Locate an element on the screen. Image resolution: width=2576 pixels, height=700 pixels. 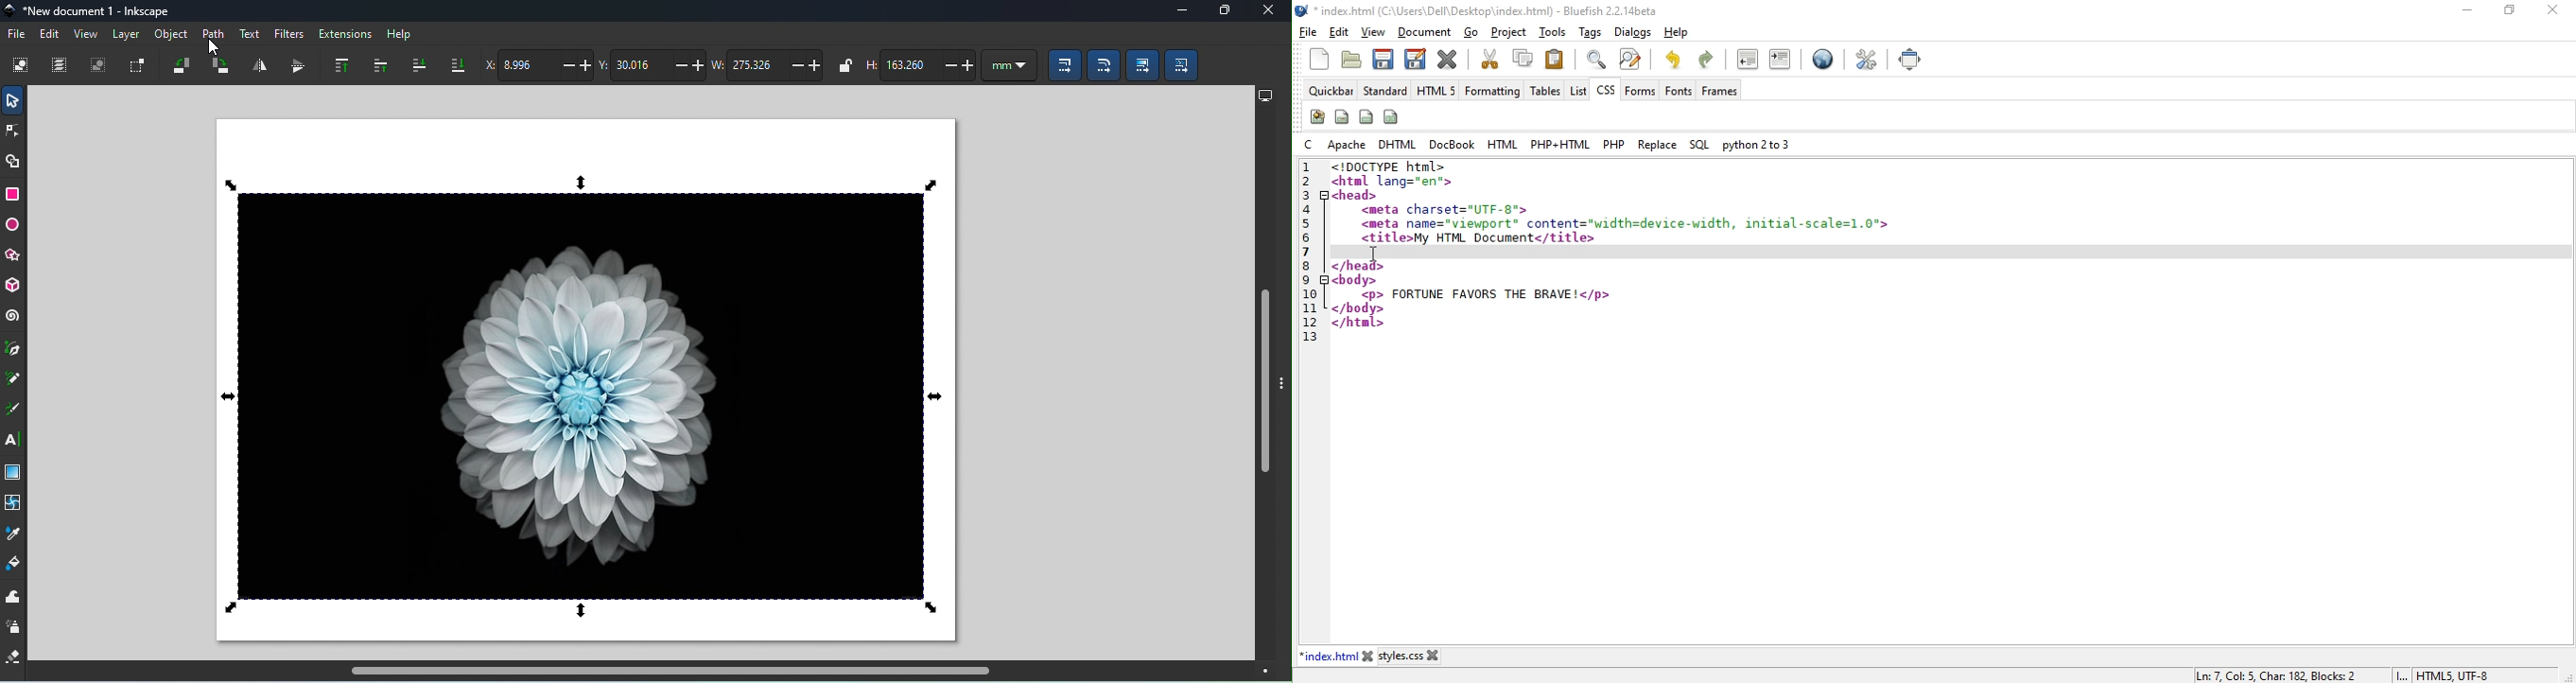
<html lang="en"> is located at coordinates (1391, 182).